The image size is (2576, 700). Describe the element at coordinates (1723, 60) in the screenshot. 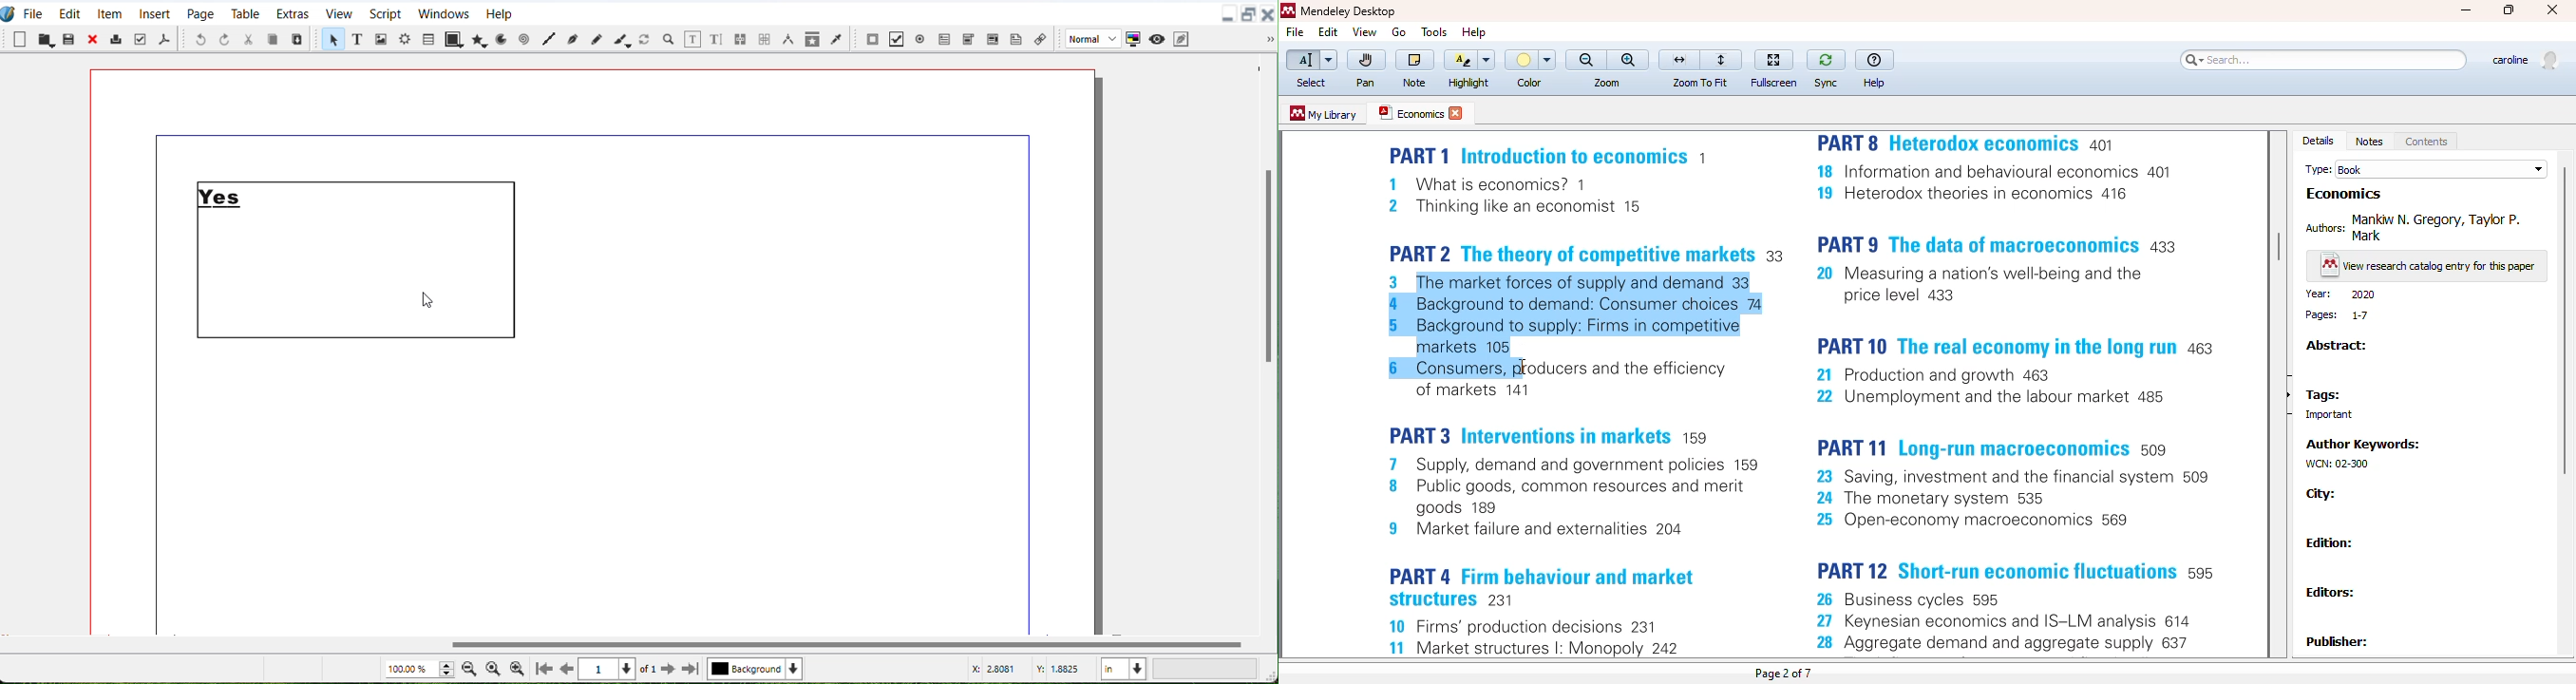

I see `fit to page` at that location.